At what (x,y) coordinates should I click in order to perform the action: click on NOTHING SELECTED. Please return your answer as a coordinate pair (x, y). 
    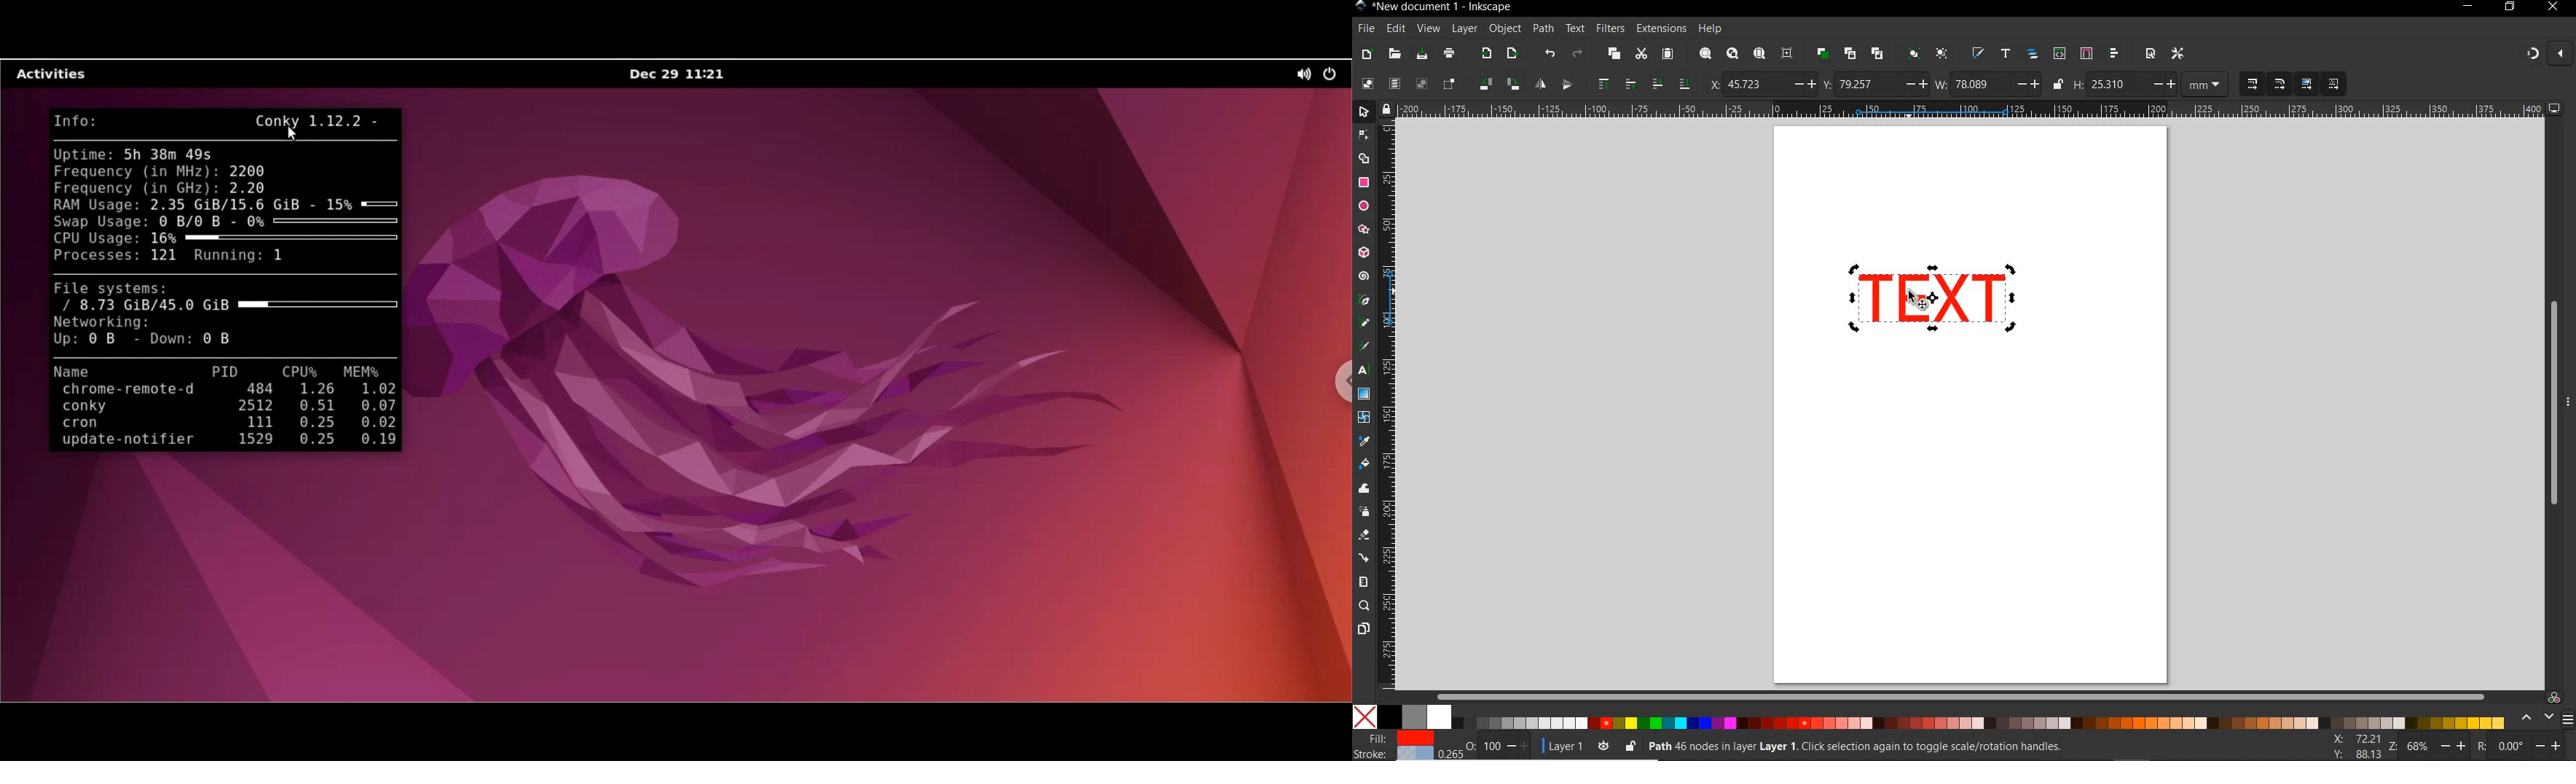
    Looking at the image, I should click on (1498, 749).